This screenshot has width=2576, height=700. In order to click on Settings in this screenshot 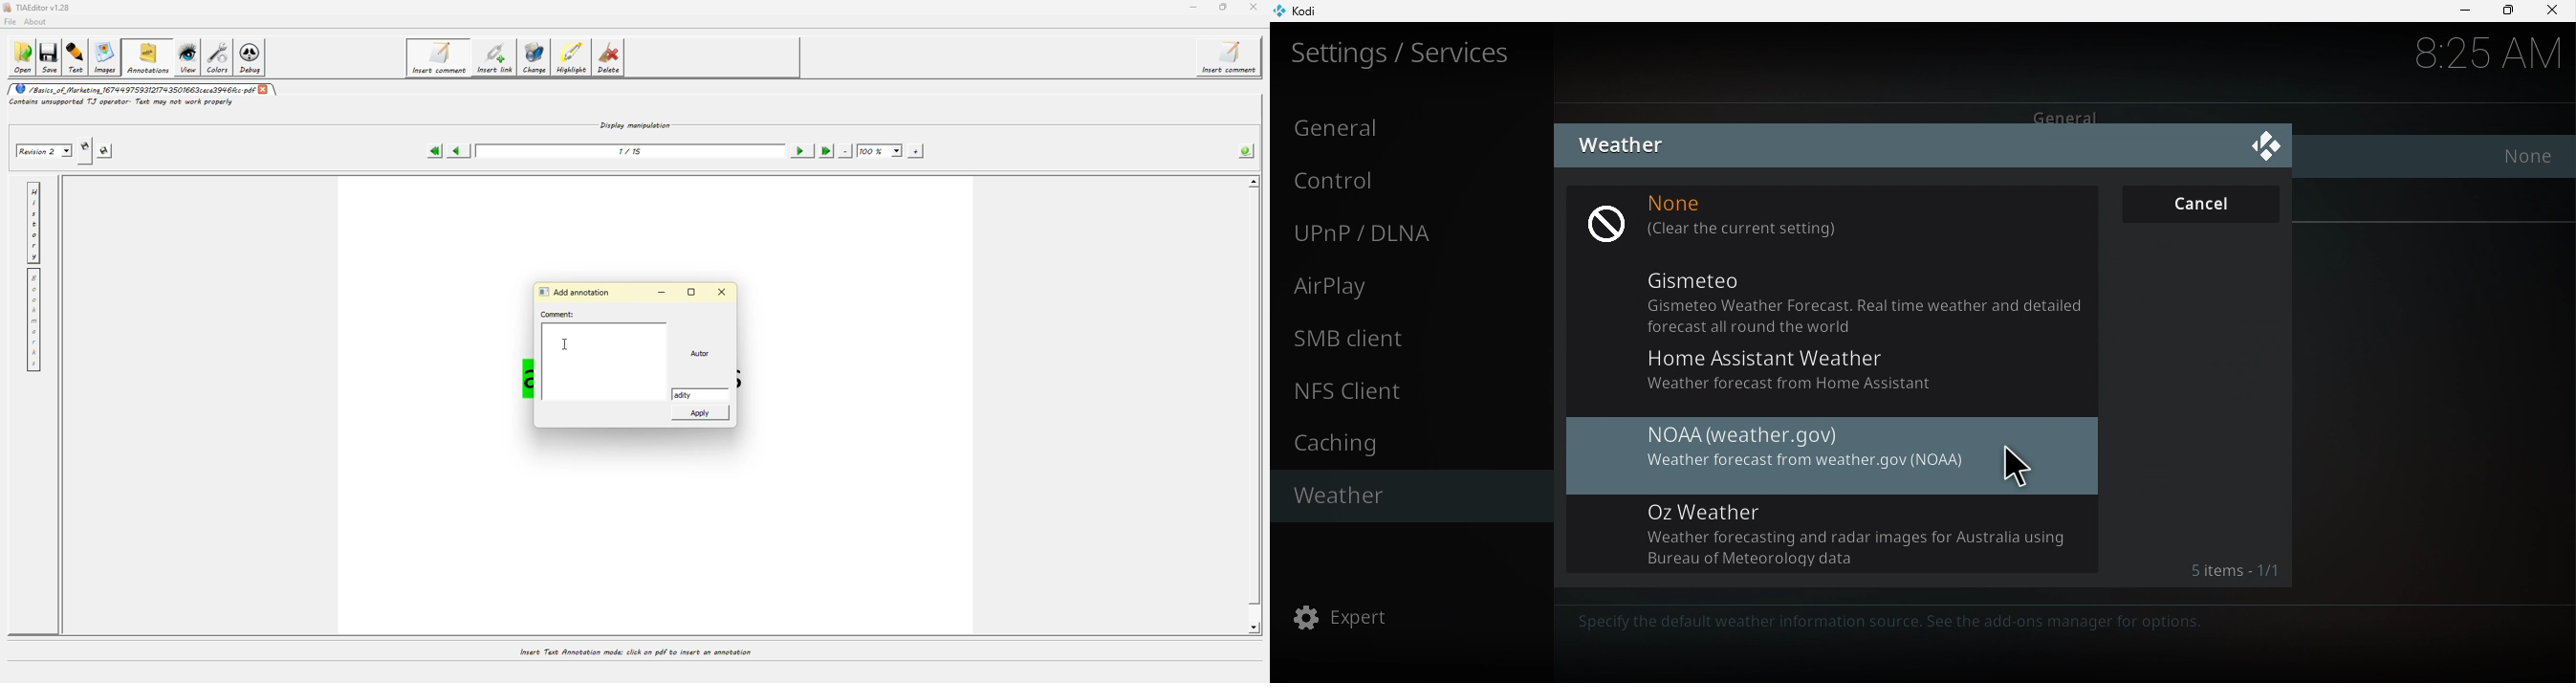, I will do `click(2434, 201)`.